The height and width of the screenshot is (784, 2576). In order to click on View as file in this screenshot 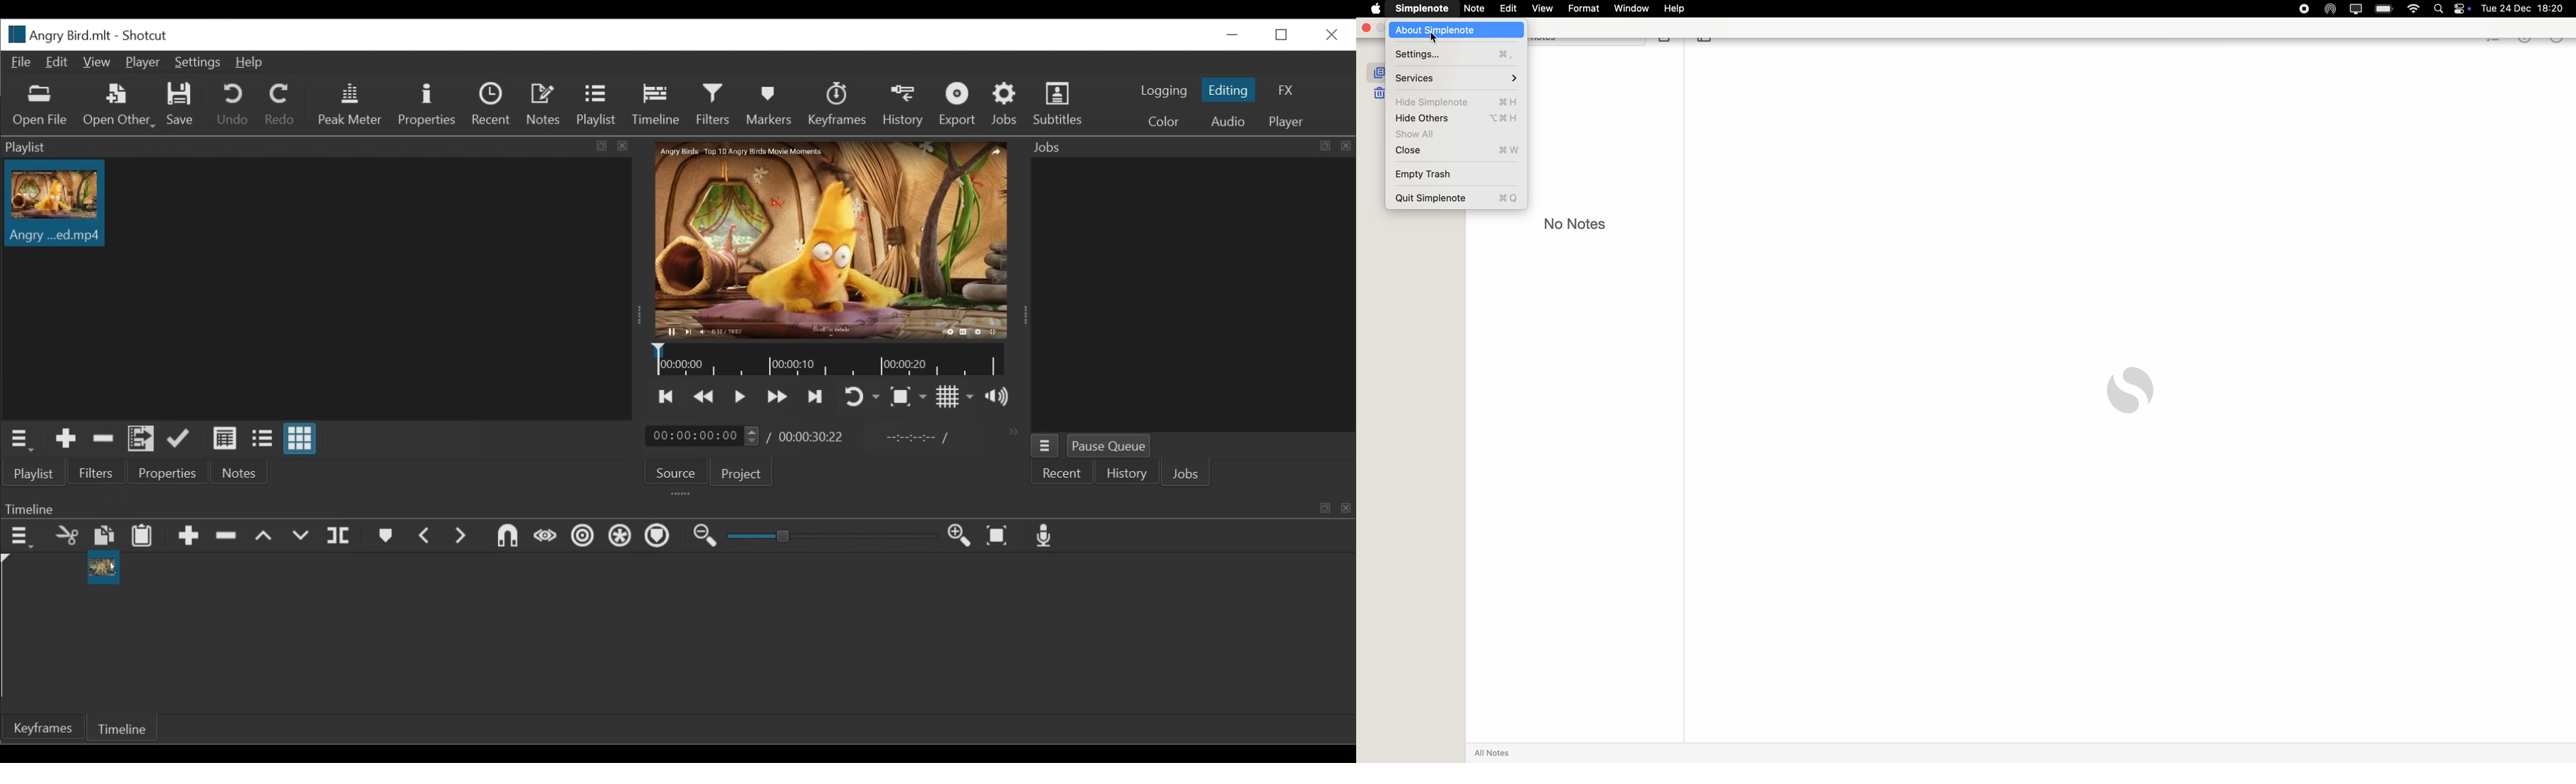, I will do `click(261, 439)`.